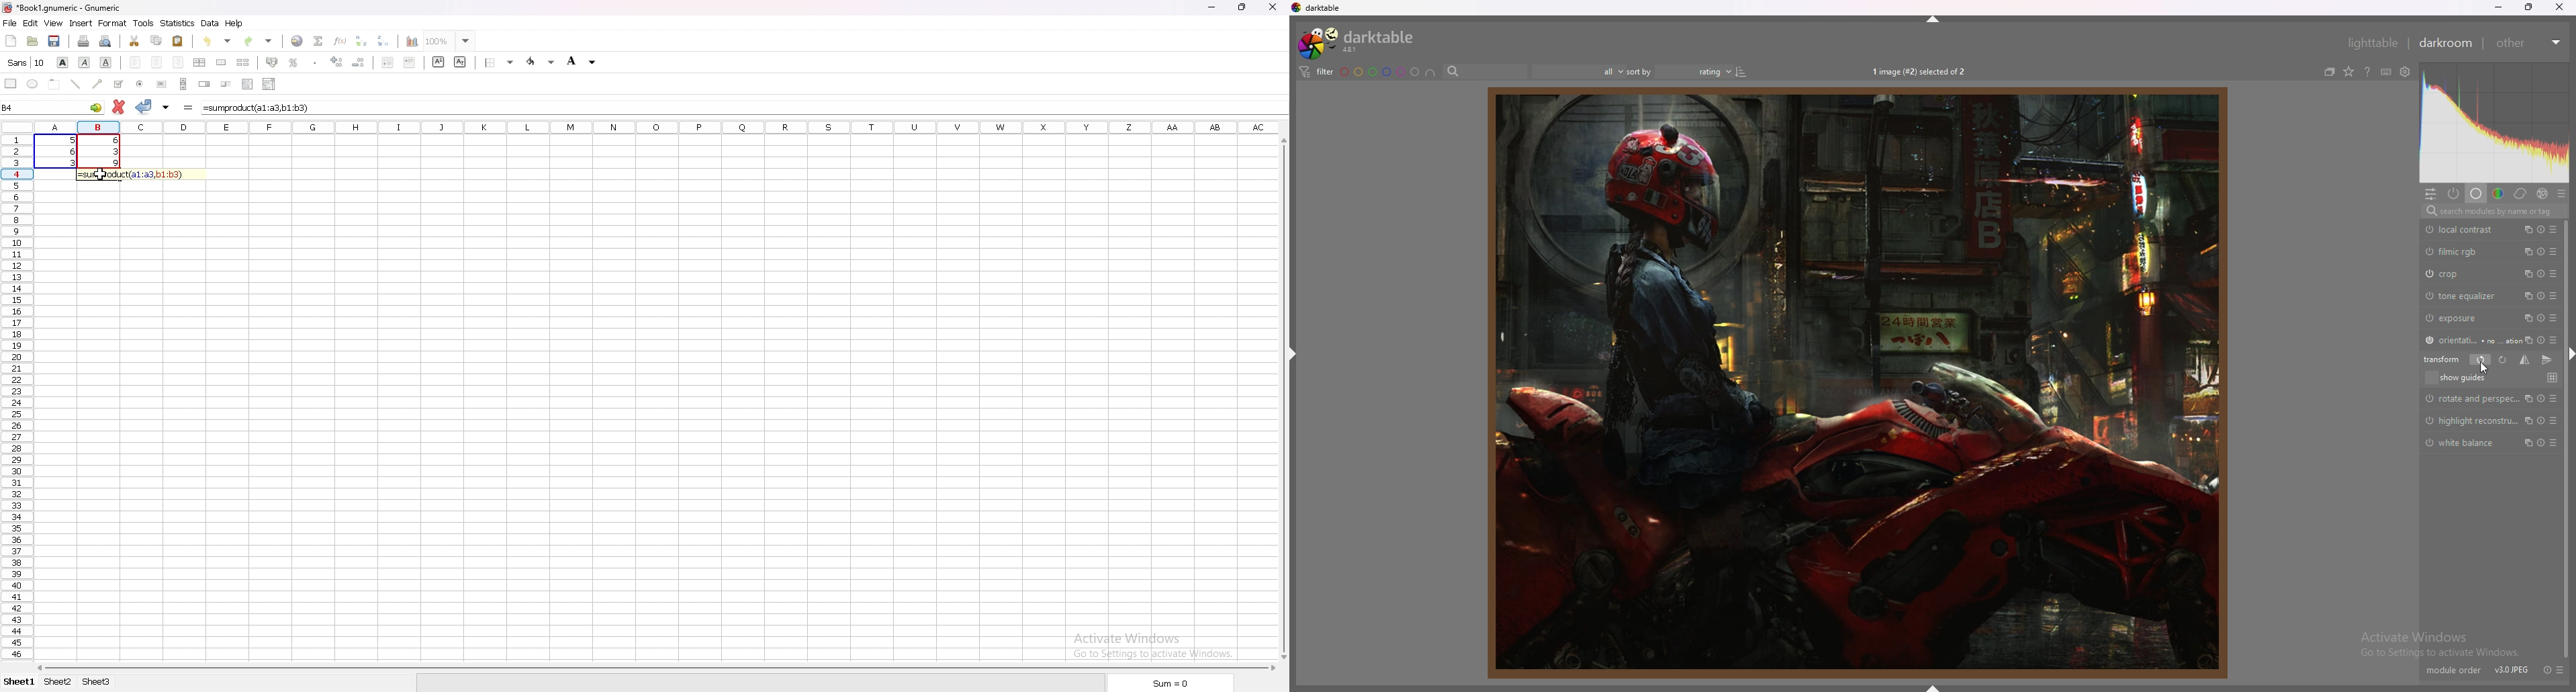 This screenshot has width=2576, height=700. I want to click on multiple instances action, so click(2527, 339).